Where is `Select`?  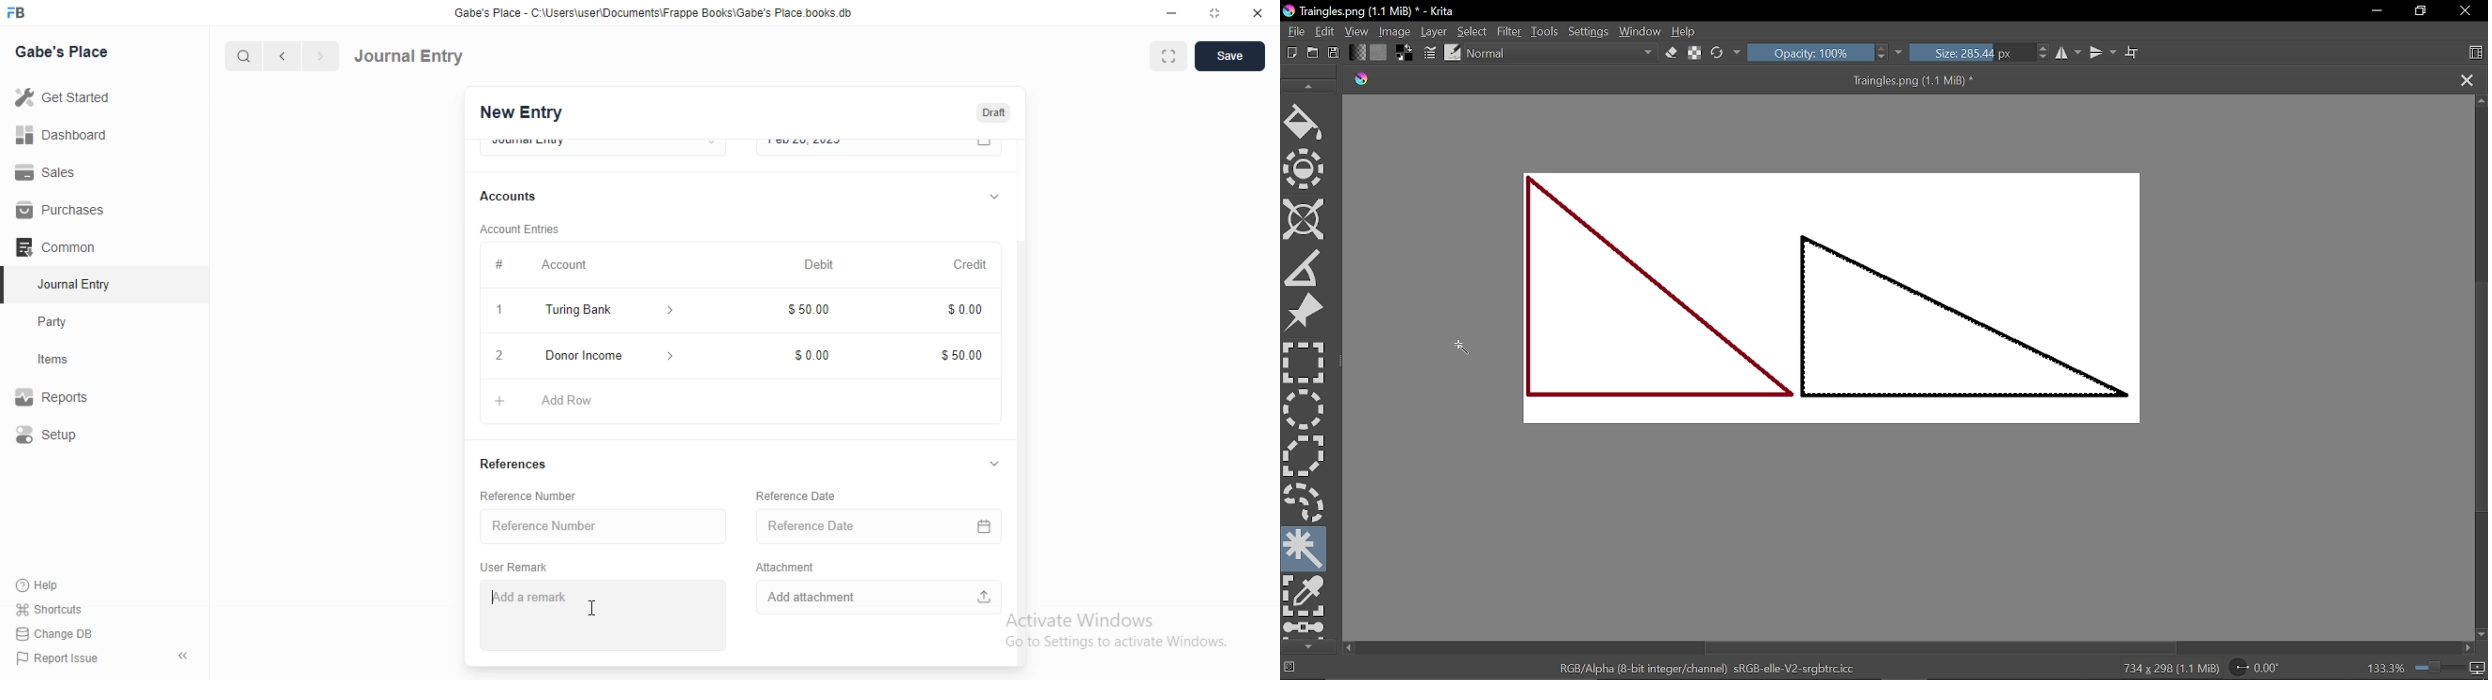
Select is located at coordinates (1474, 30).